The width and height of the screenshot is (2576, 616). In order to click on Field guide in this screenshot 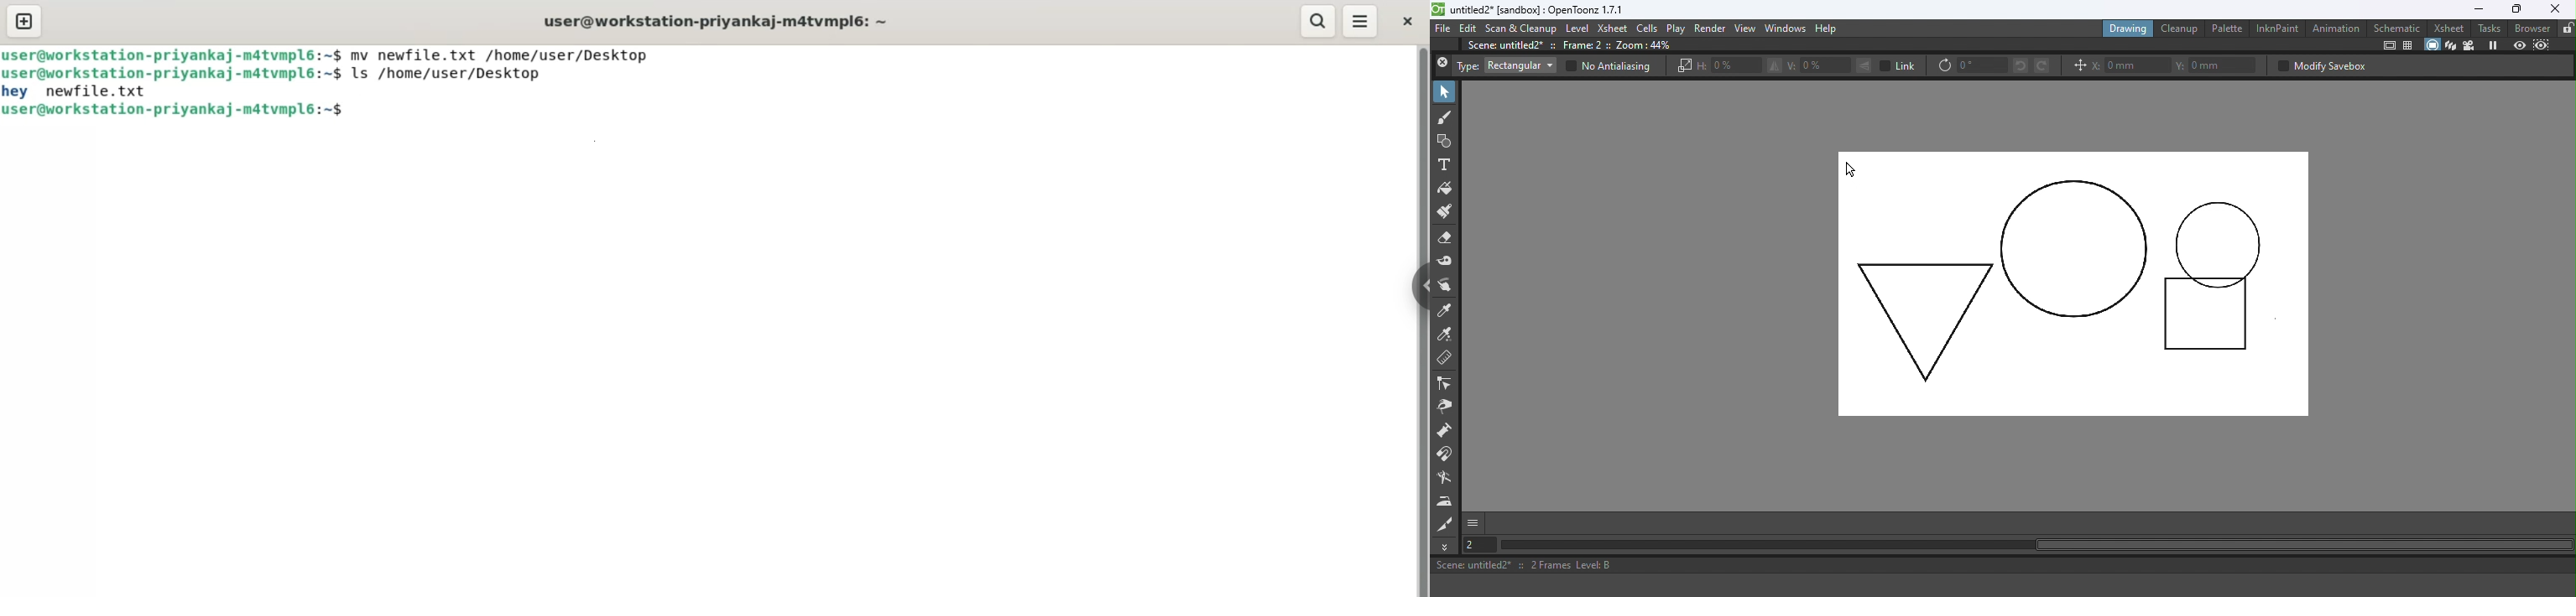, I will do `click(2410, 46)`.